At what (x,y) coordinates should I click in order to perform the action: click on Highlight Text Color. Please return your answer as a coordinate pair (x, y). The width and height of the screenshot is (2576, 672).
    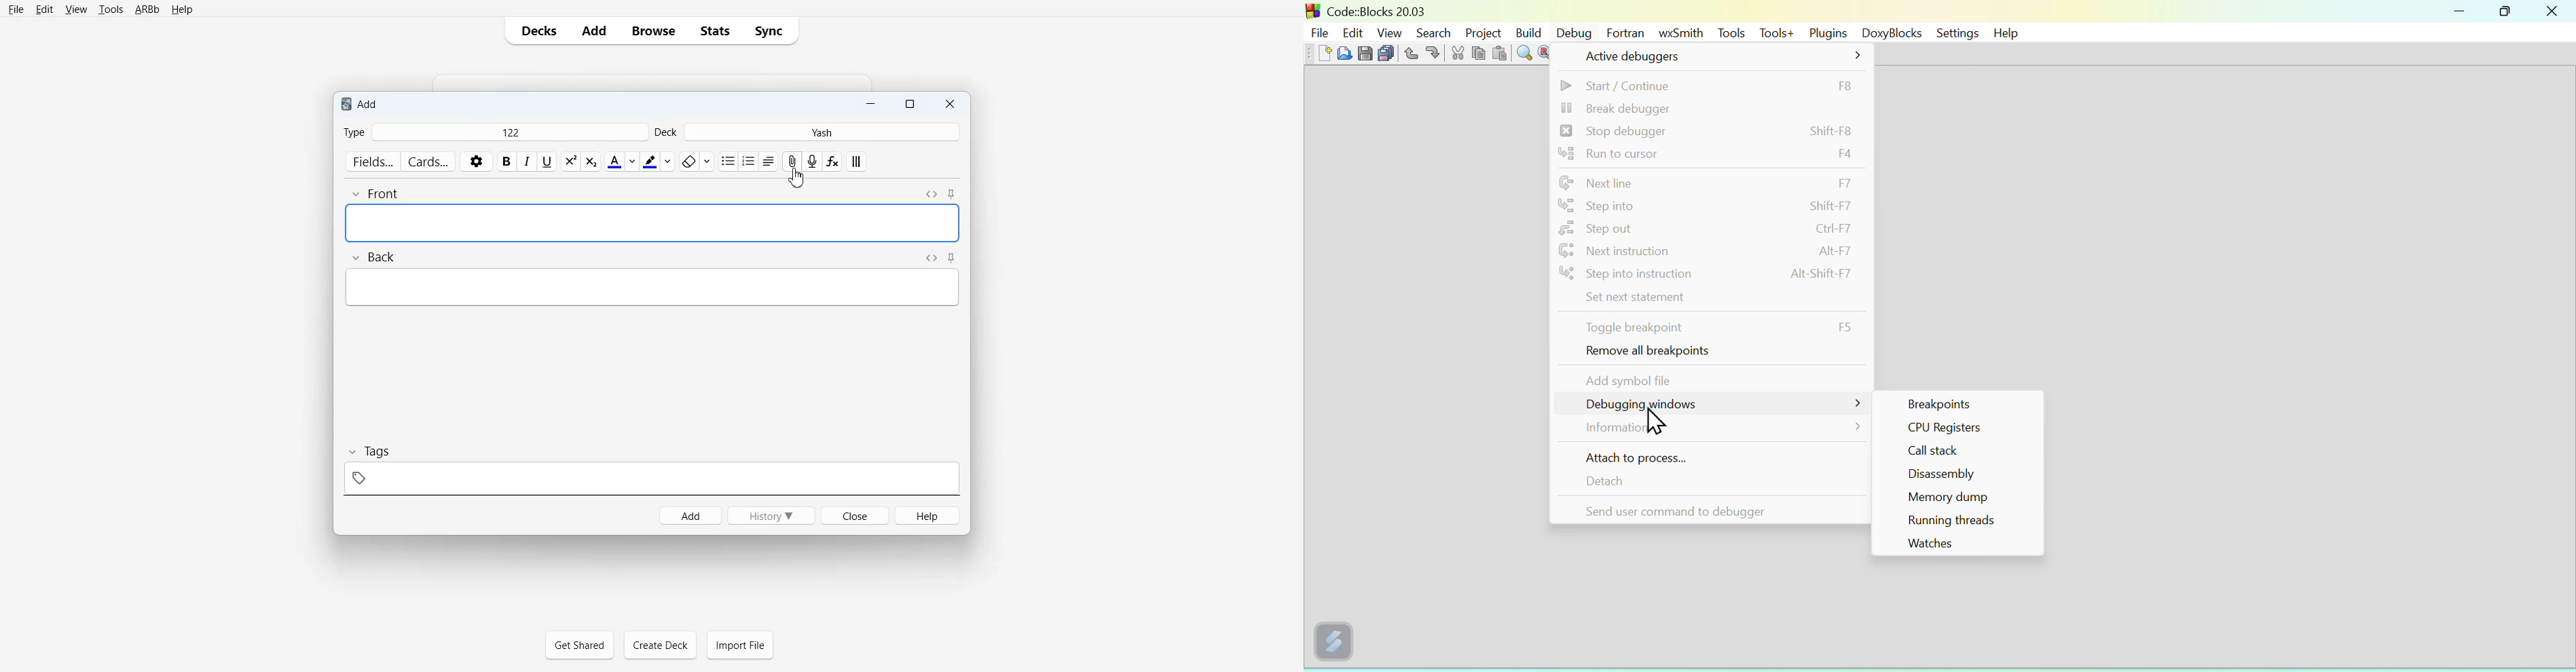
    Looking at the image, I should click on (658, 161).